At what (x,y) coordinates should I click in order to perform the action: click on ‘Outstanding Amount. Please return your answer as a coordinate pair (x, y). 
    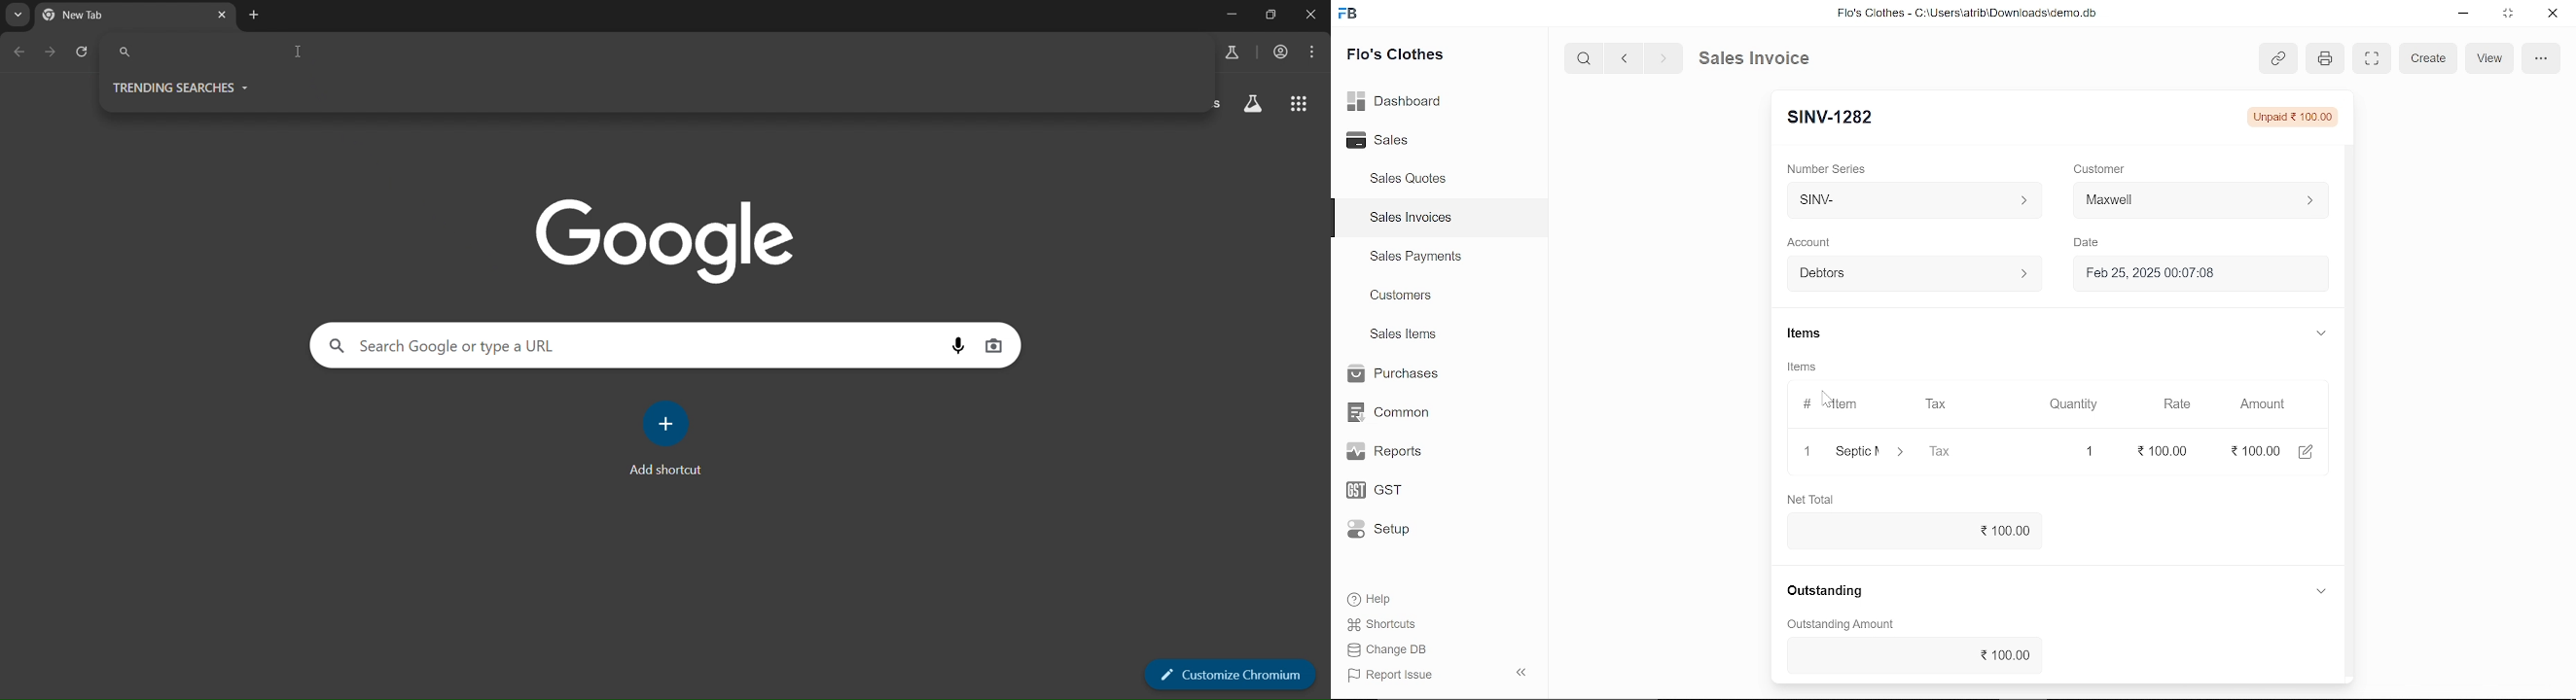
    Looking at the image, I should click on (1841, 624).